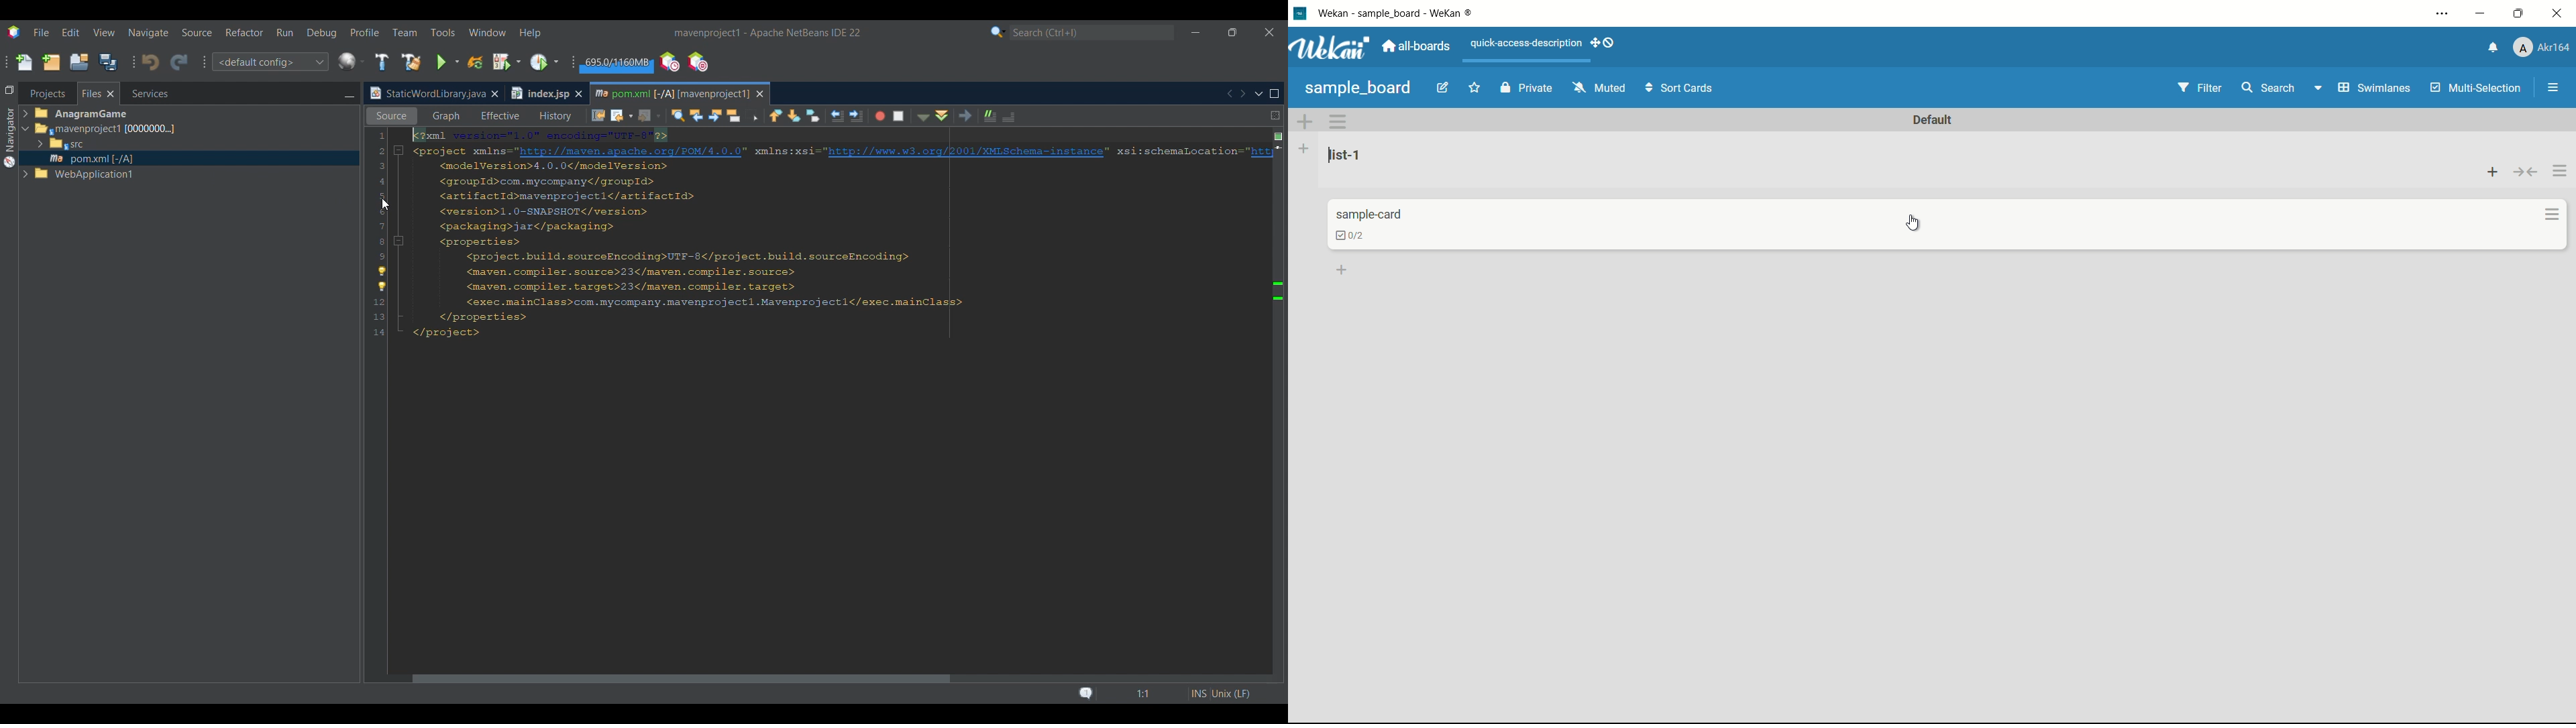 This screenshot has width=2576, height=728. I want to click on notifications, so click(2494, 46).